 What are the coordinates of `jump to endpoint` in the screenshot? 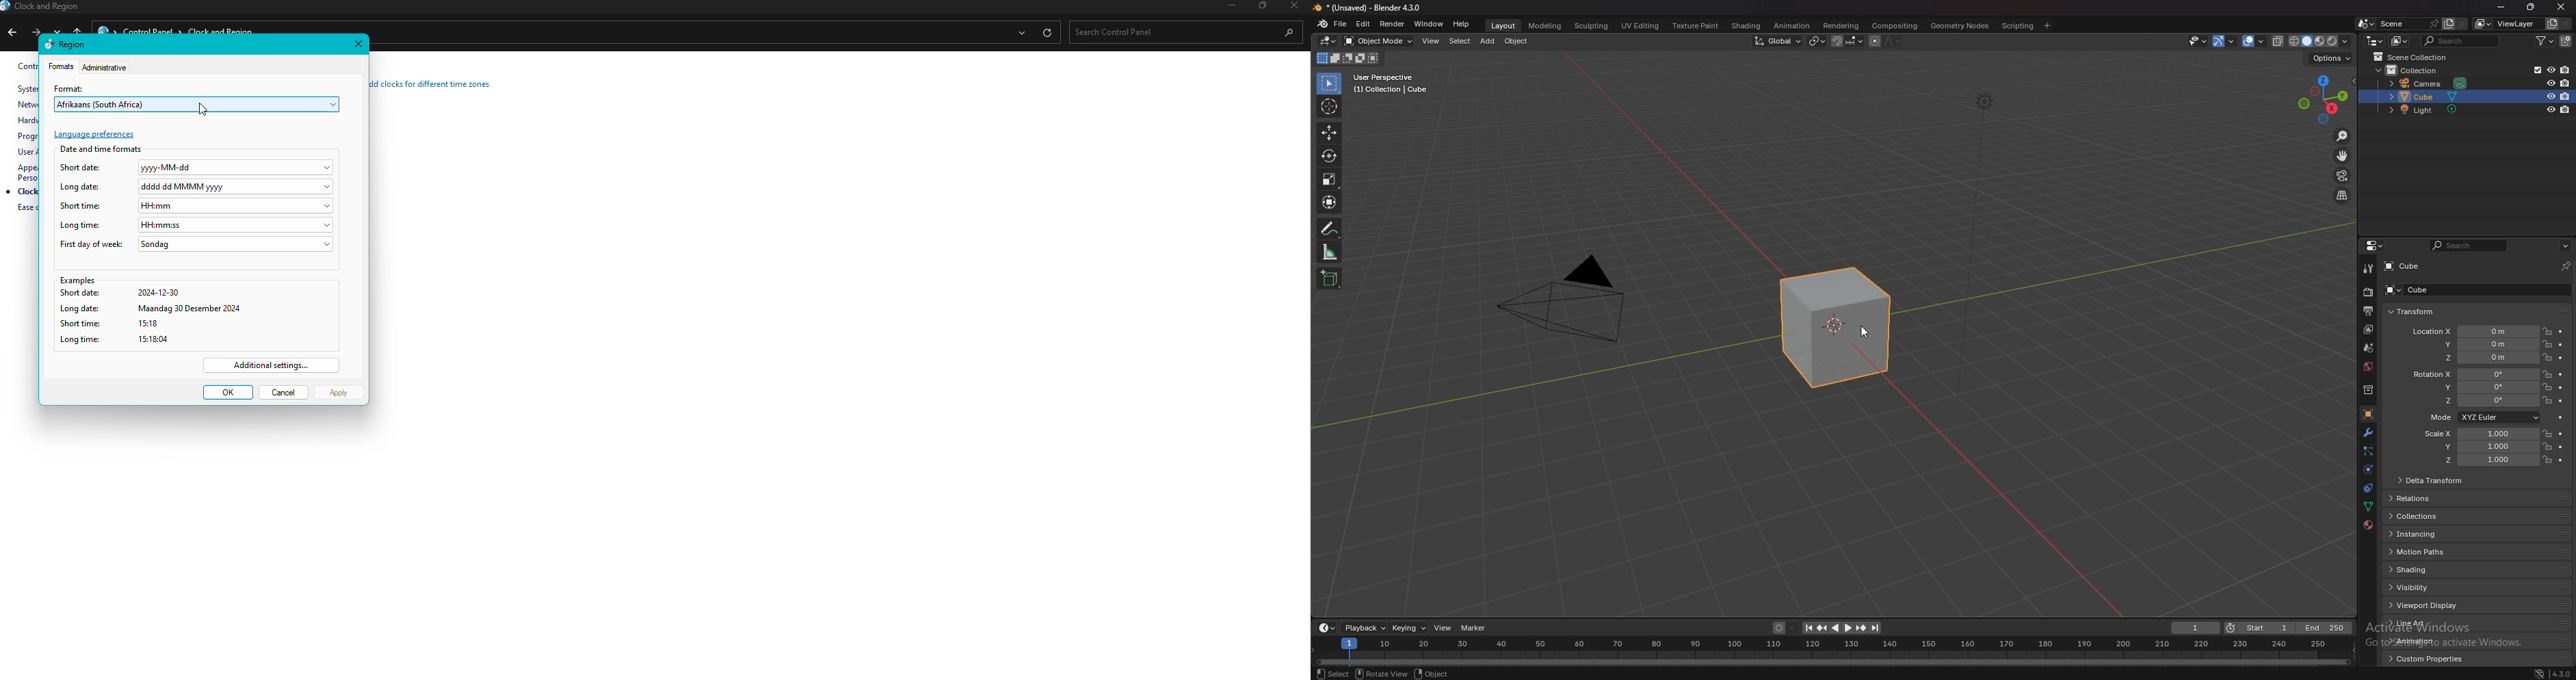 It's located at (1876, 627).